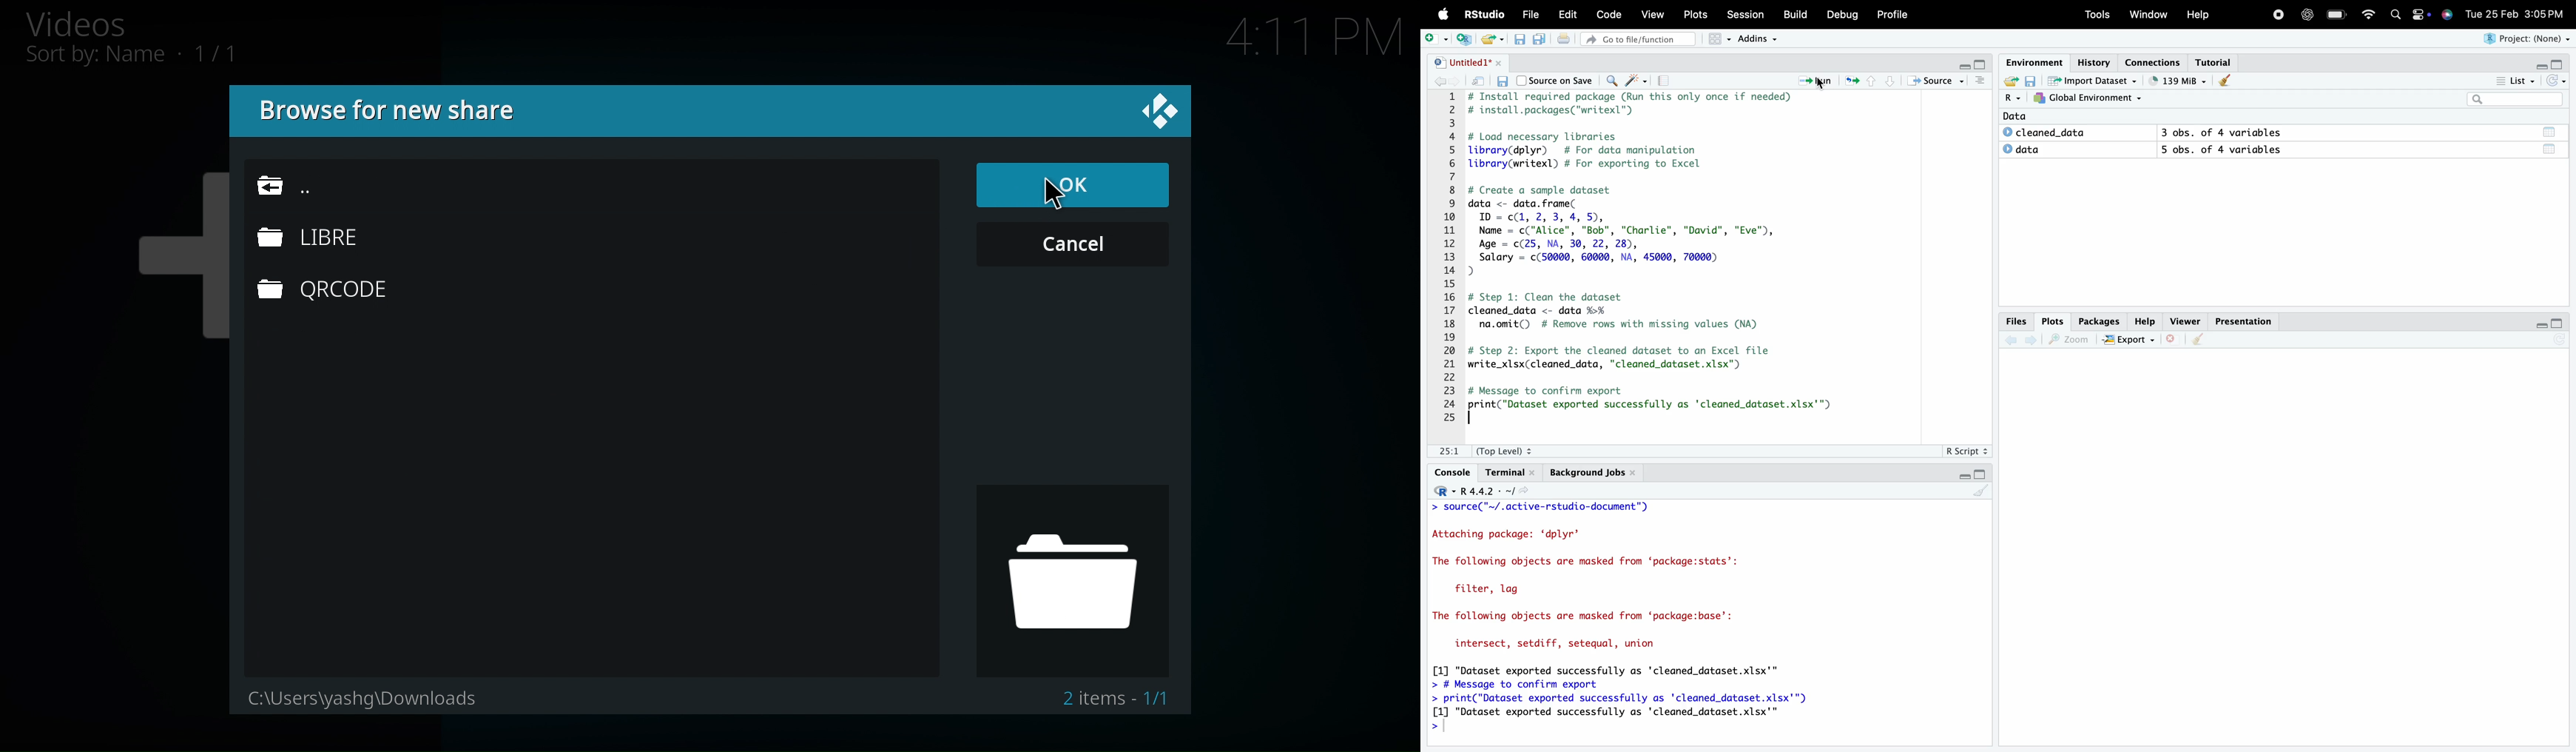 The width and height of the screenshot is (2576, 756). Describe the element at coordinates (2199, 15) in the screenshot. I see `Help` at that location.